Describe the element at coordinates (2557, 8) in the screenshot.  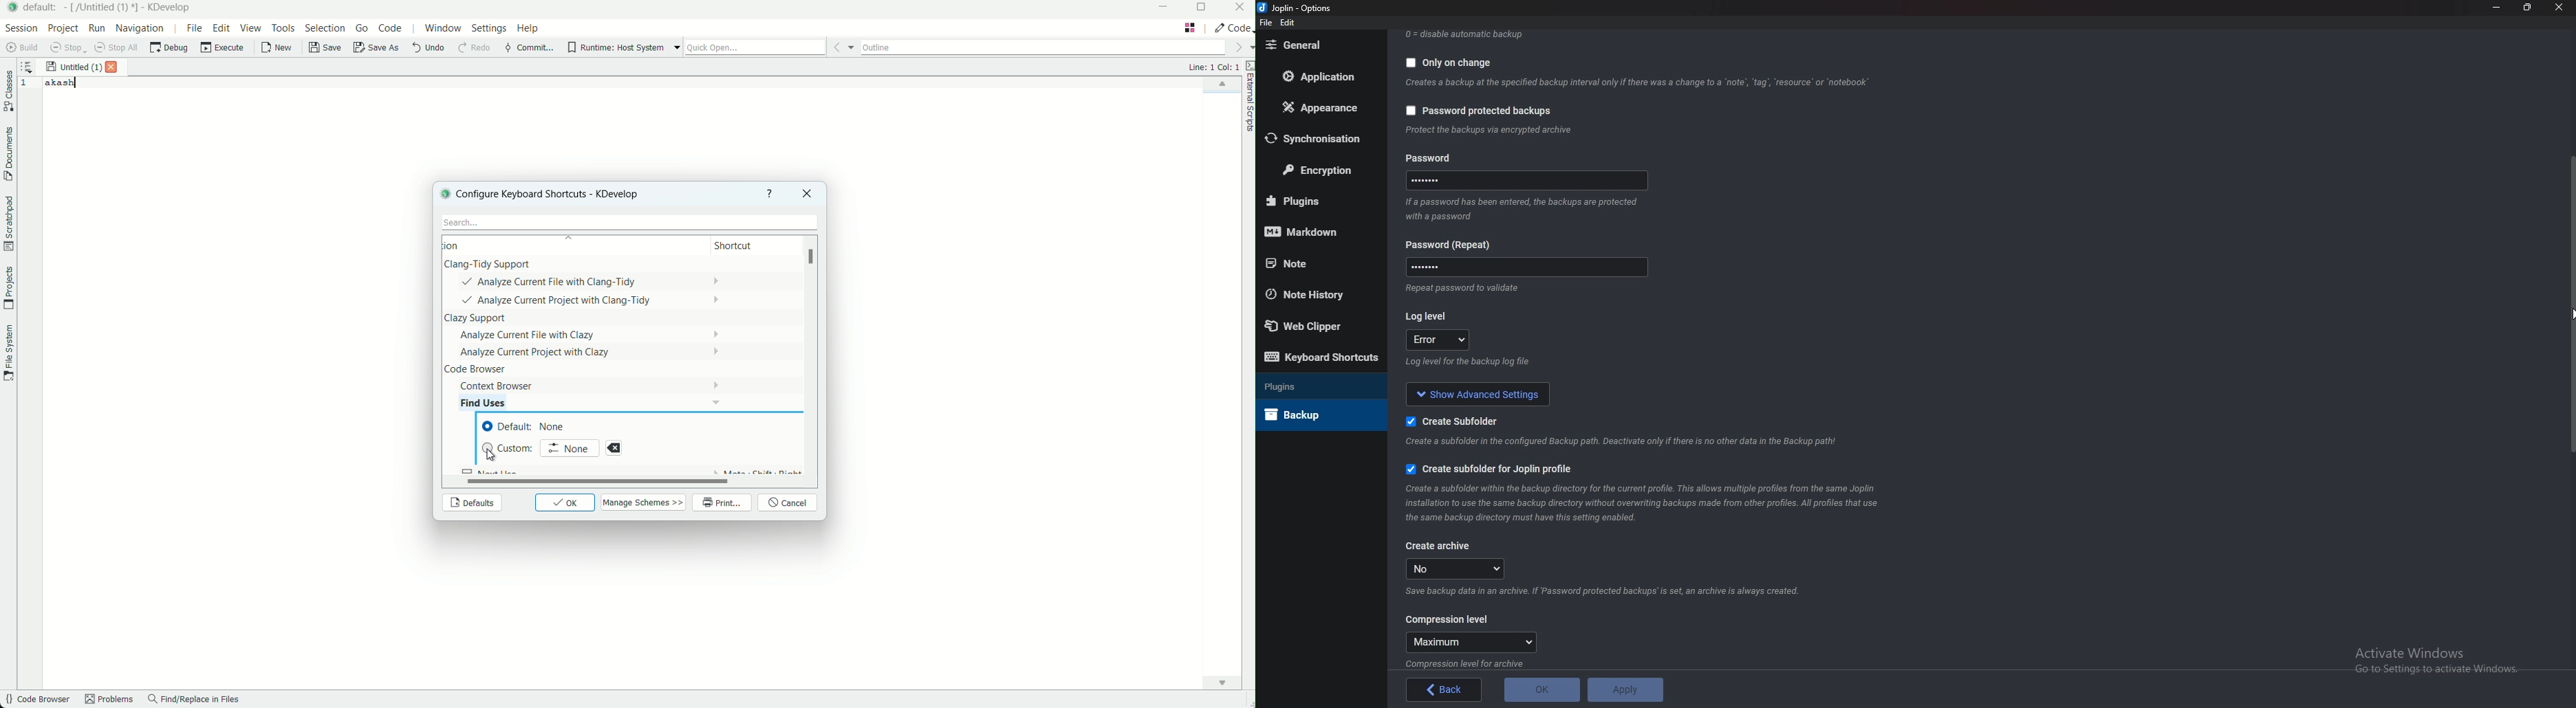
I see `close` at that location.